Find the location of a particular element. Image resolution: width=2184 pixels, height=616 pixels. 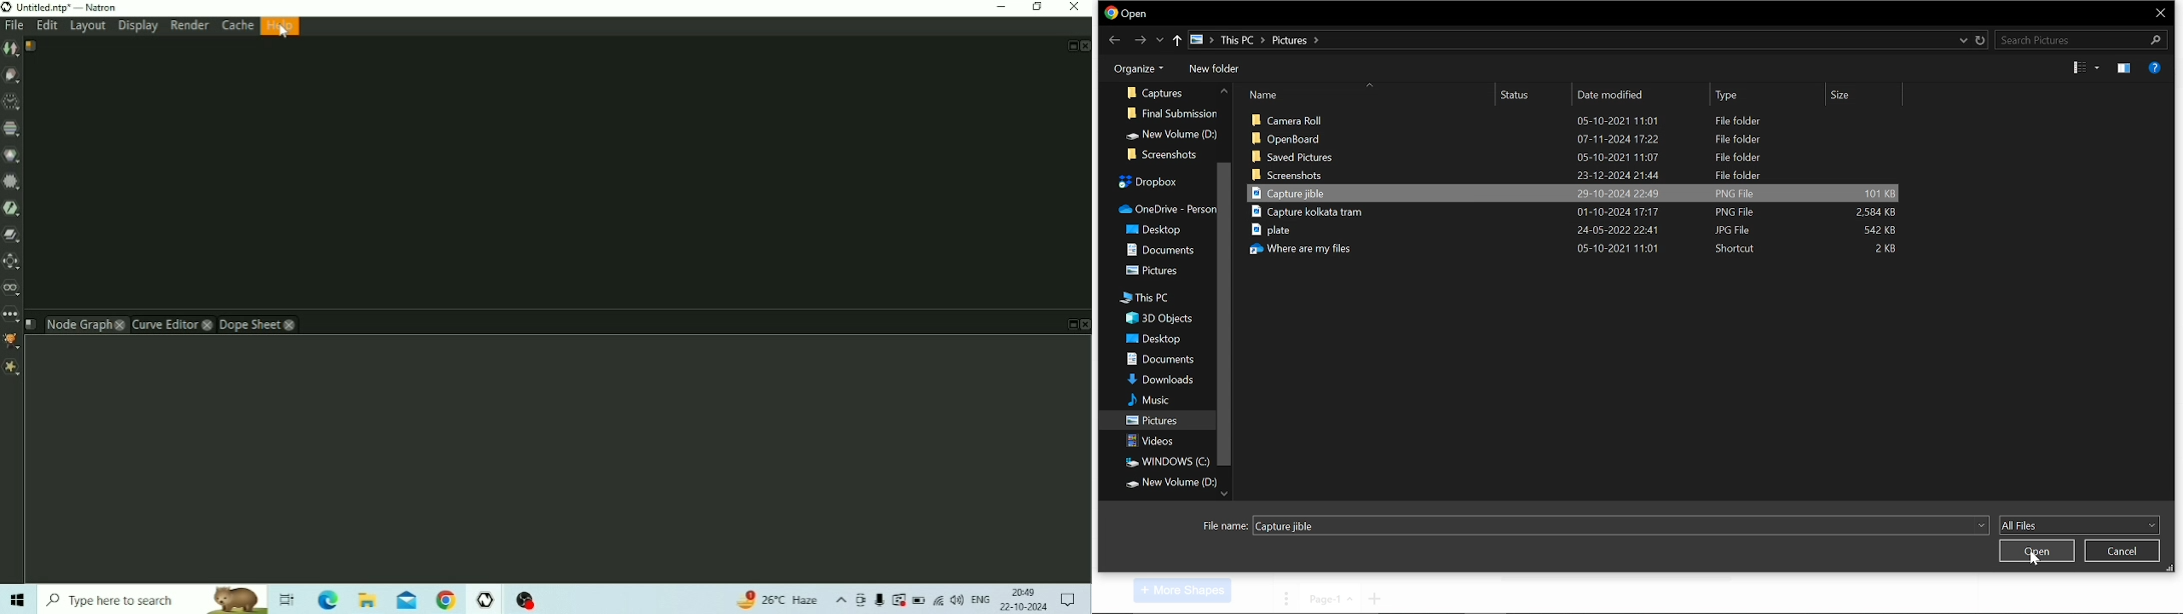

files is located at coordinates (1577, 193).